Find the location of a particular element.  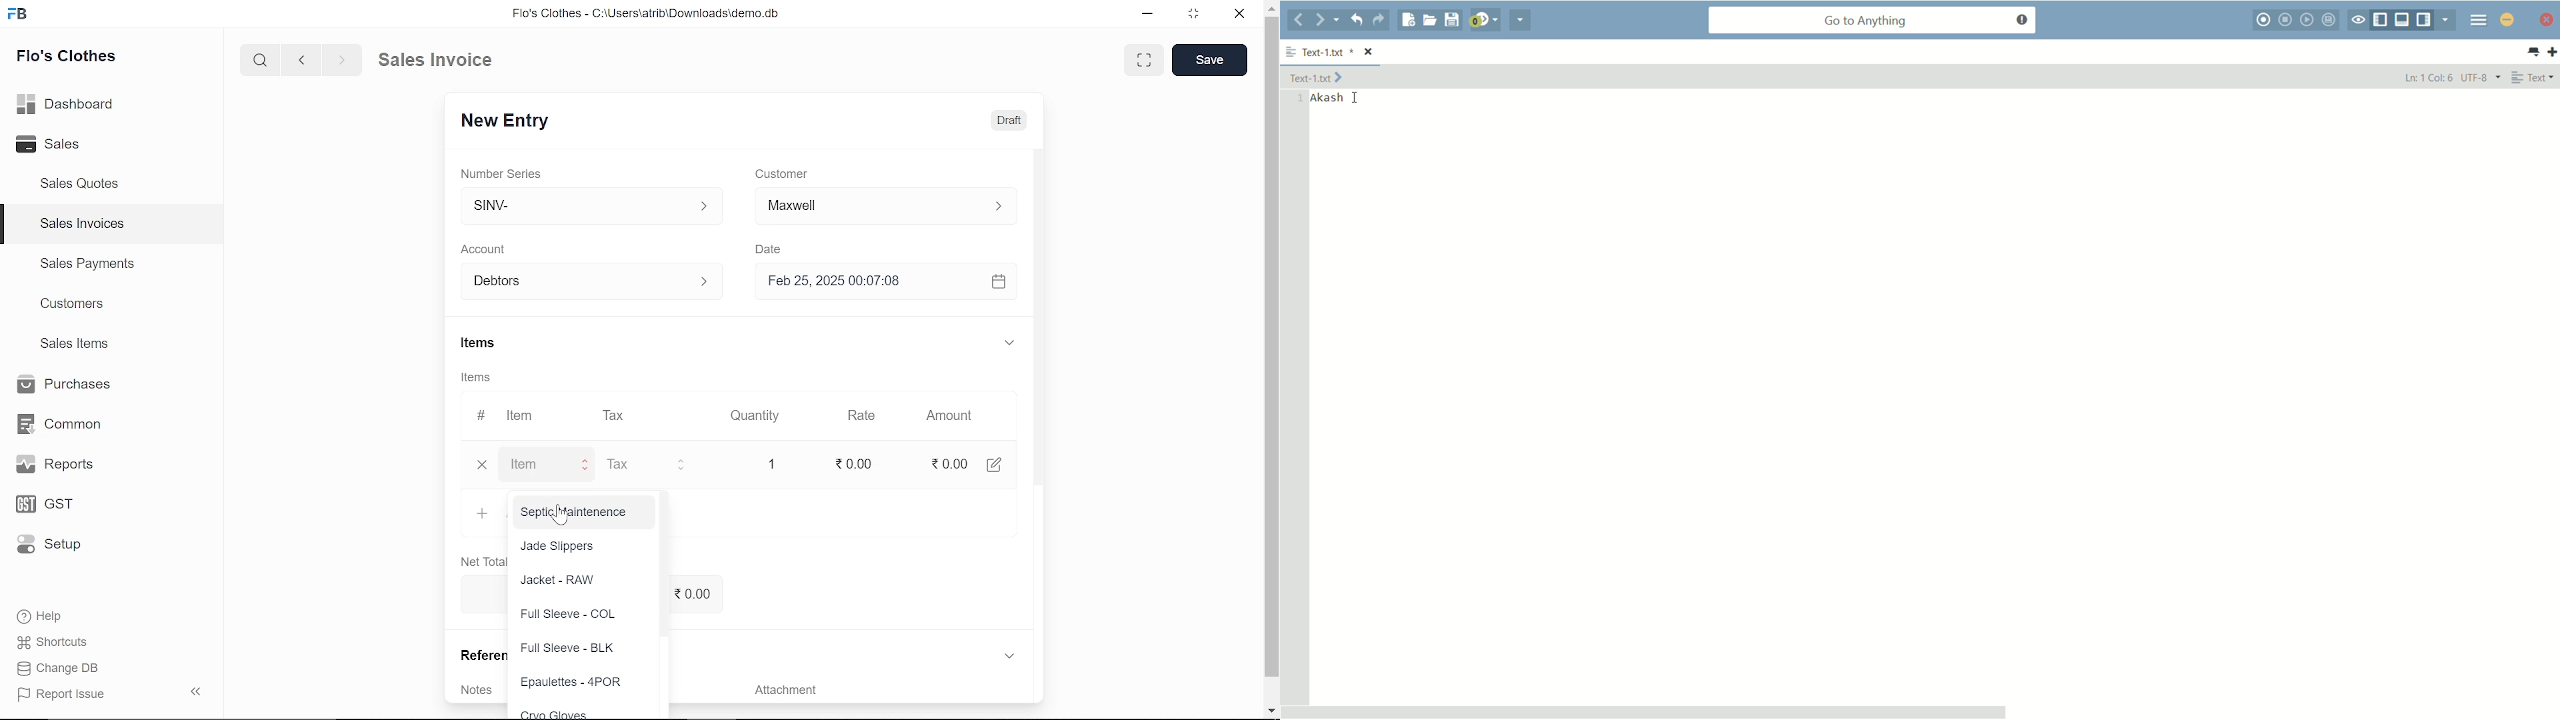

Rate is located at coordinates (850, 416).